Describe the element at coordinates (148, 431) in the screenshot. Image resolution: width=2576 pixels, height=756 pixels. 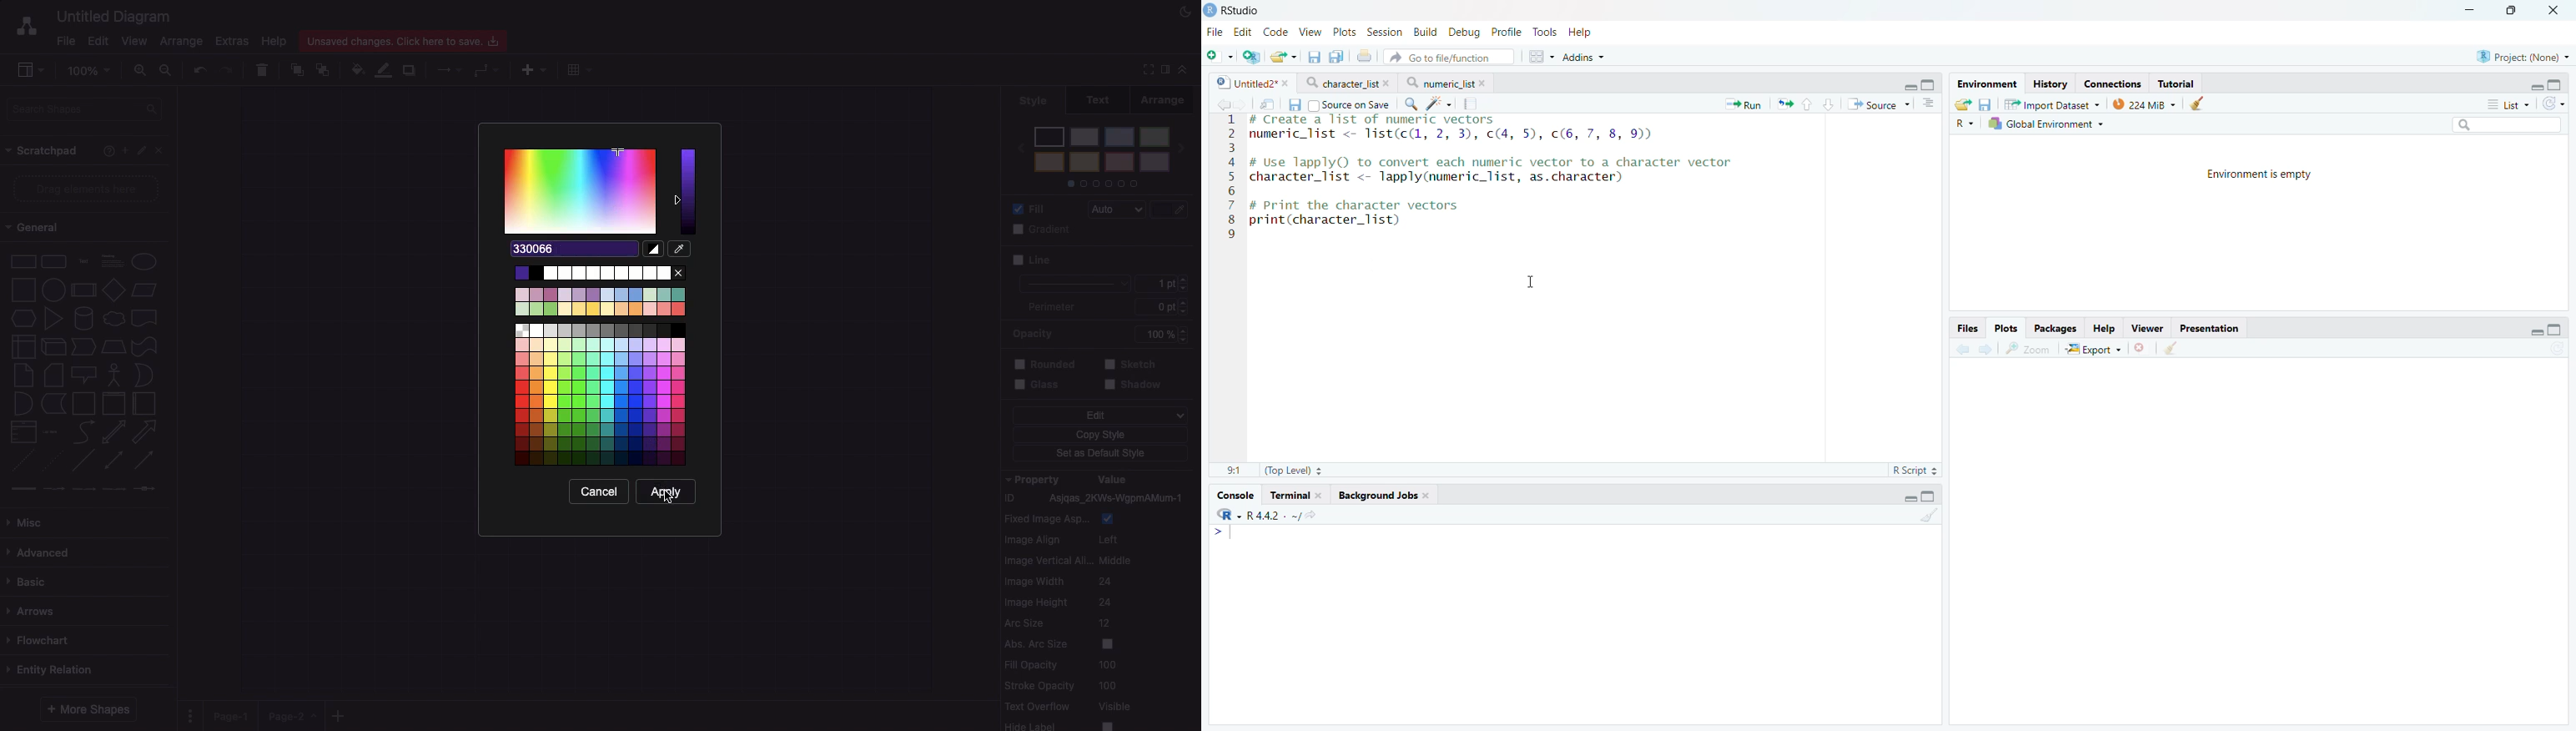
I see `arrow` at that location.